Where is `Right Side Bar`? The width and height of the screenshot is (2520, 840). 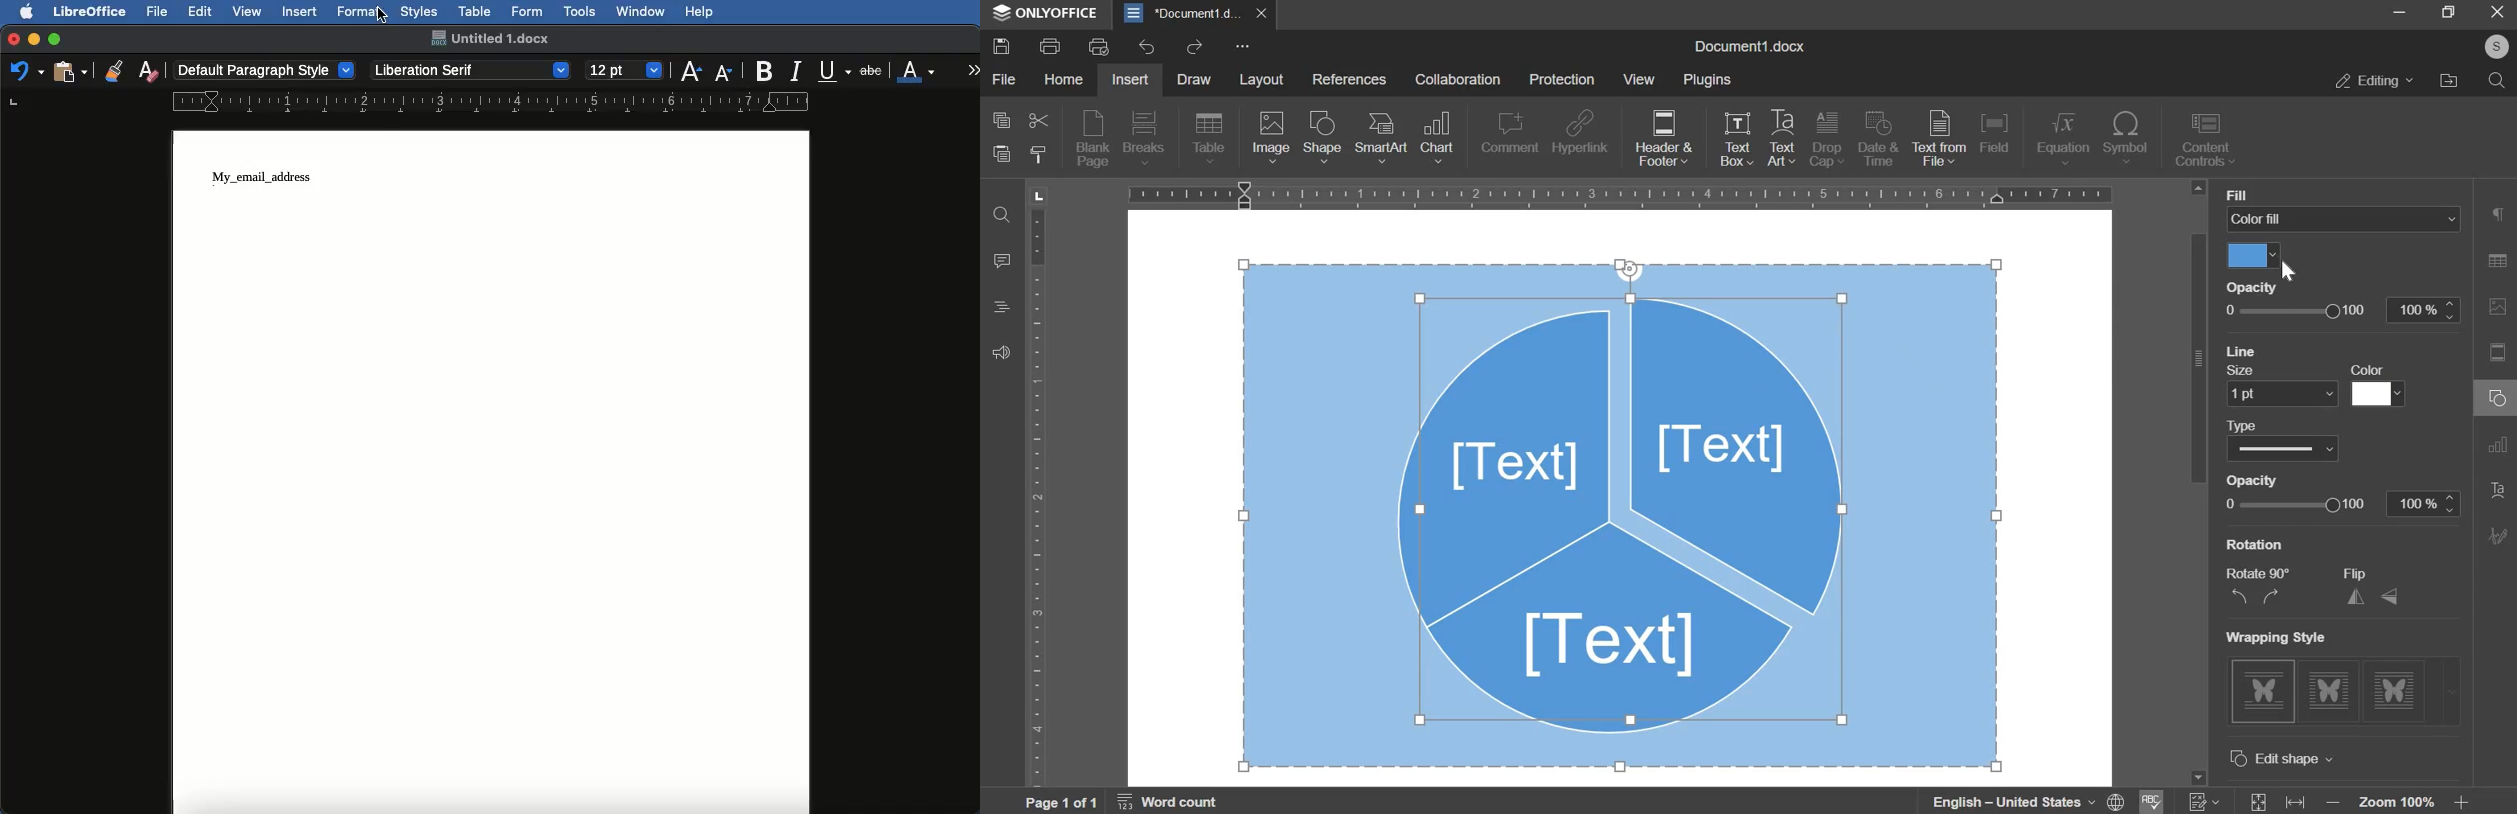
Right Side Bar is located at coordinates (2497, 383).